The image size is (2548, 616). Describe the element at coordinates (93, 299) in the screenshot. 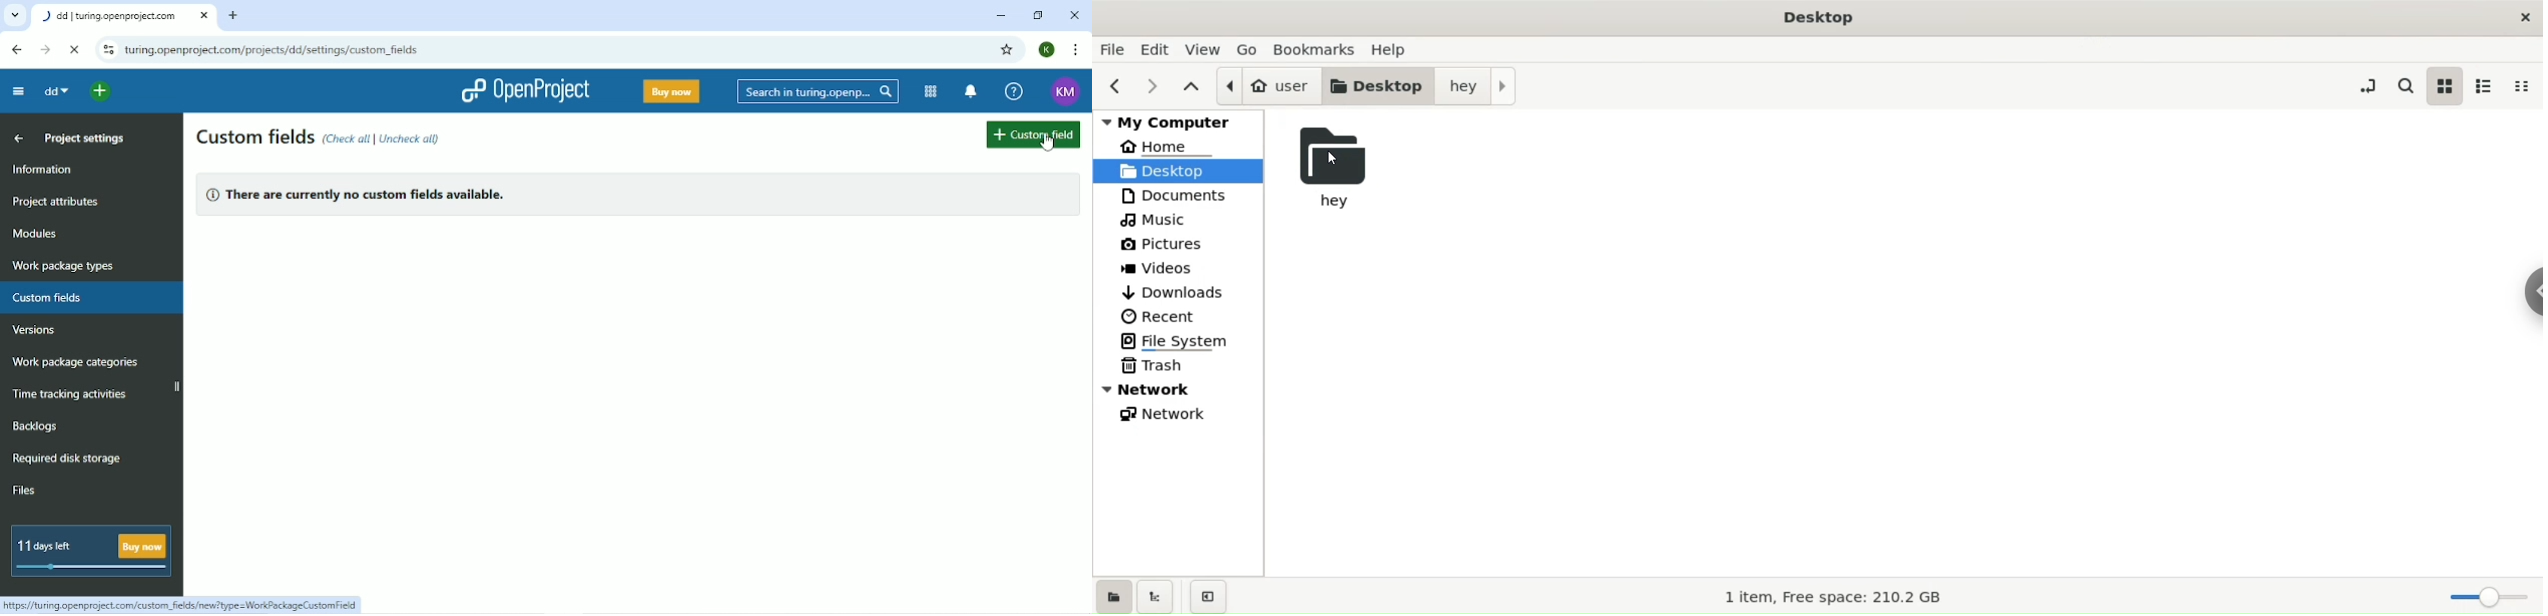

I see `Custom fields` at that location.